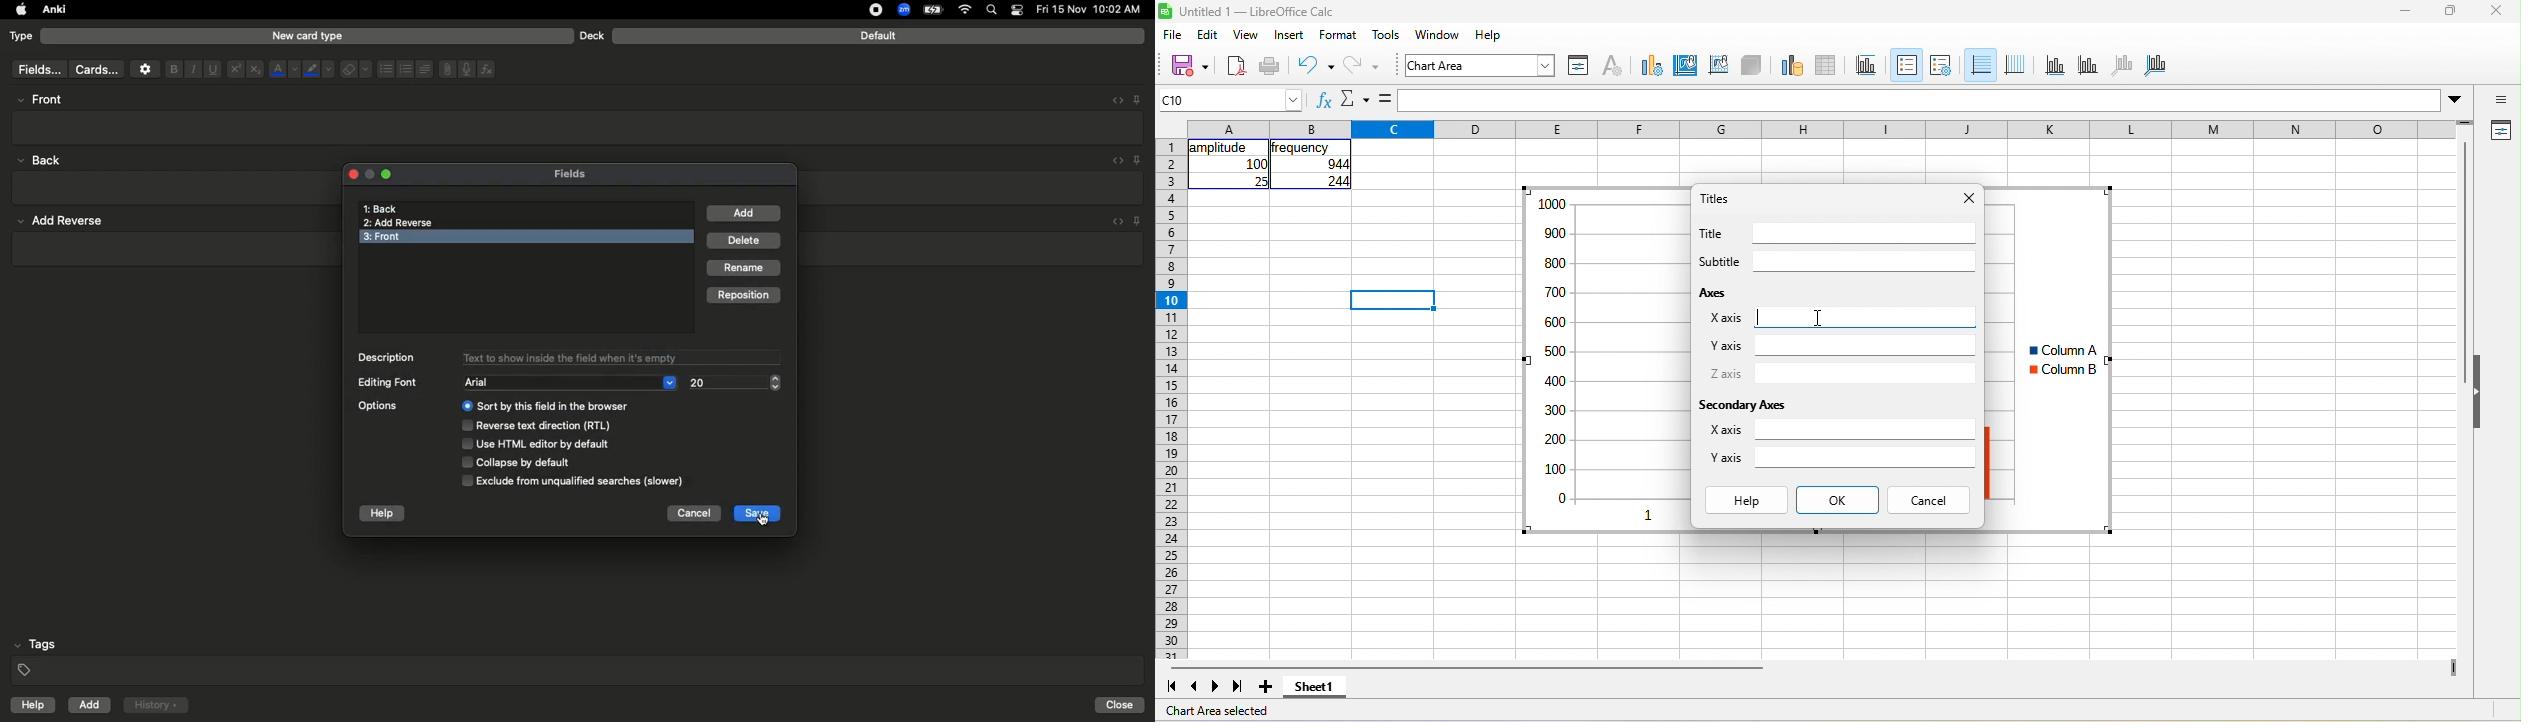 The height and width of the screenshot is (728, 2548). Describe the element at coordinates (706, 383) in the screenshot. I see `20` at that location.